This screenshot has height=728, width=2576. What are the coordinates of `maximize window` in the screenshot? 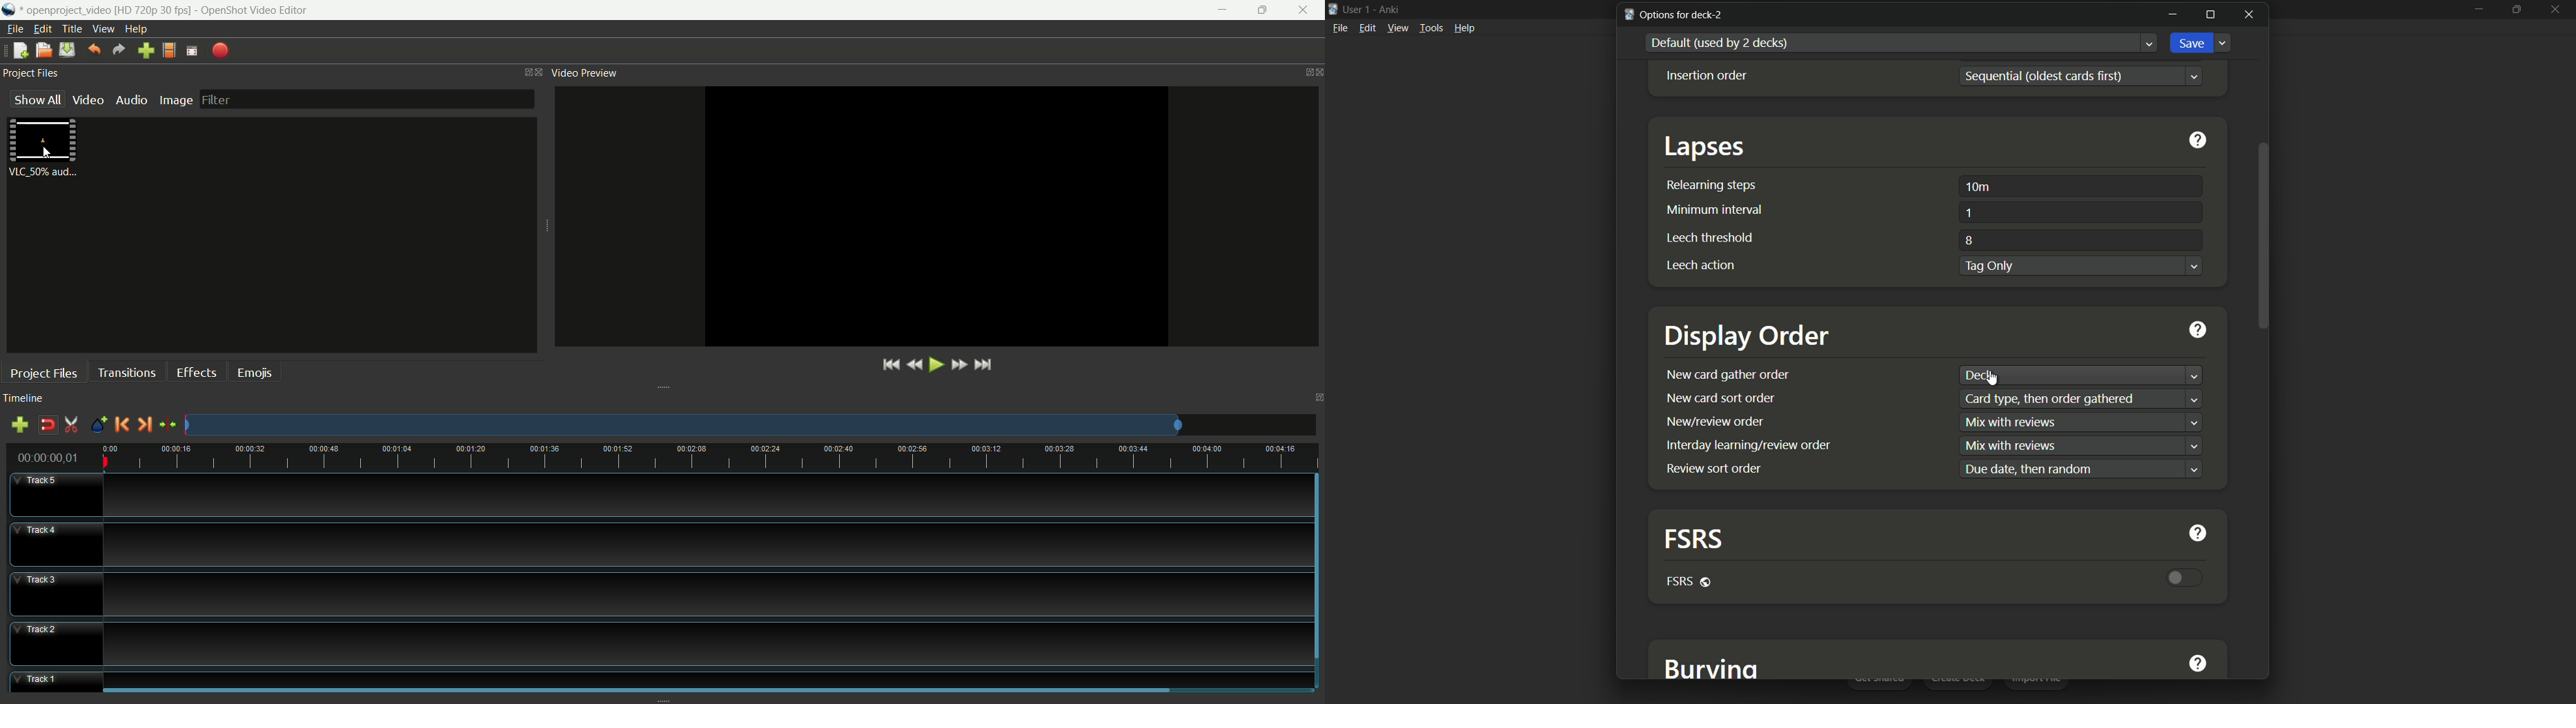 It's located at (525, 72).